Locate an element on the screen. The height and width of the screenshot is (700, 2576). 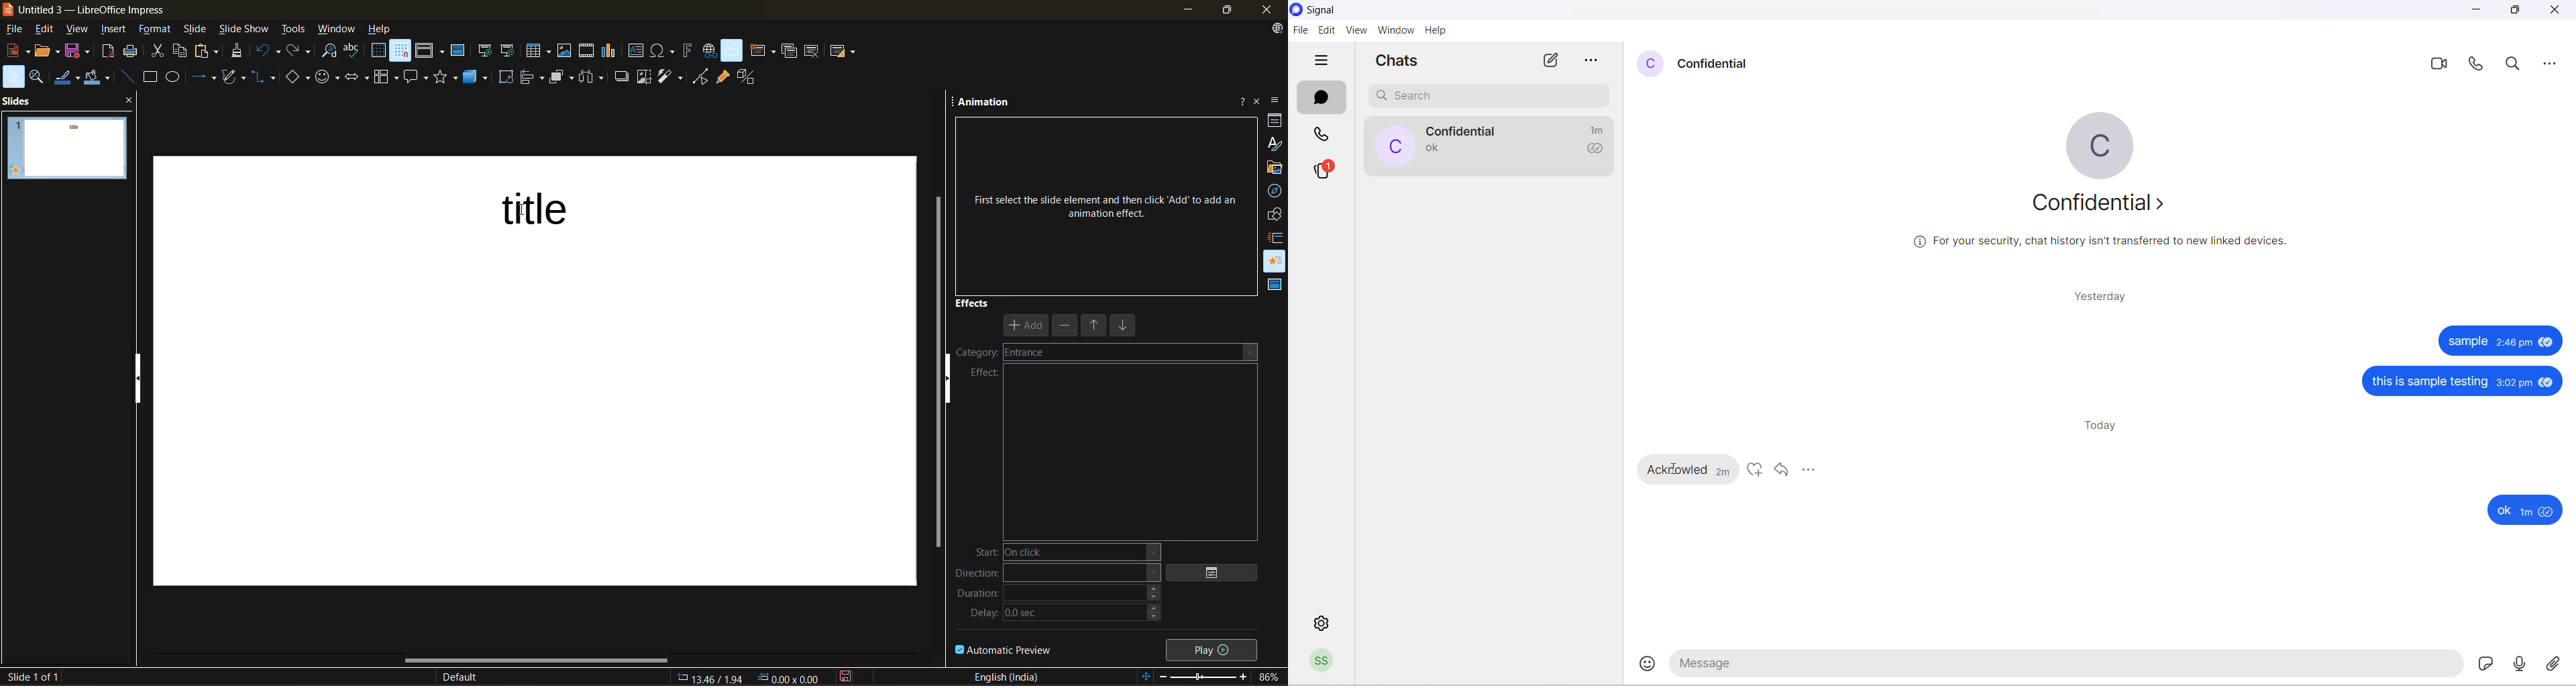
insert audio or video is located at coordinates (587, 52).